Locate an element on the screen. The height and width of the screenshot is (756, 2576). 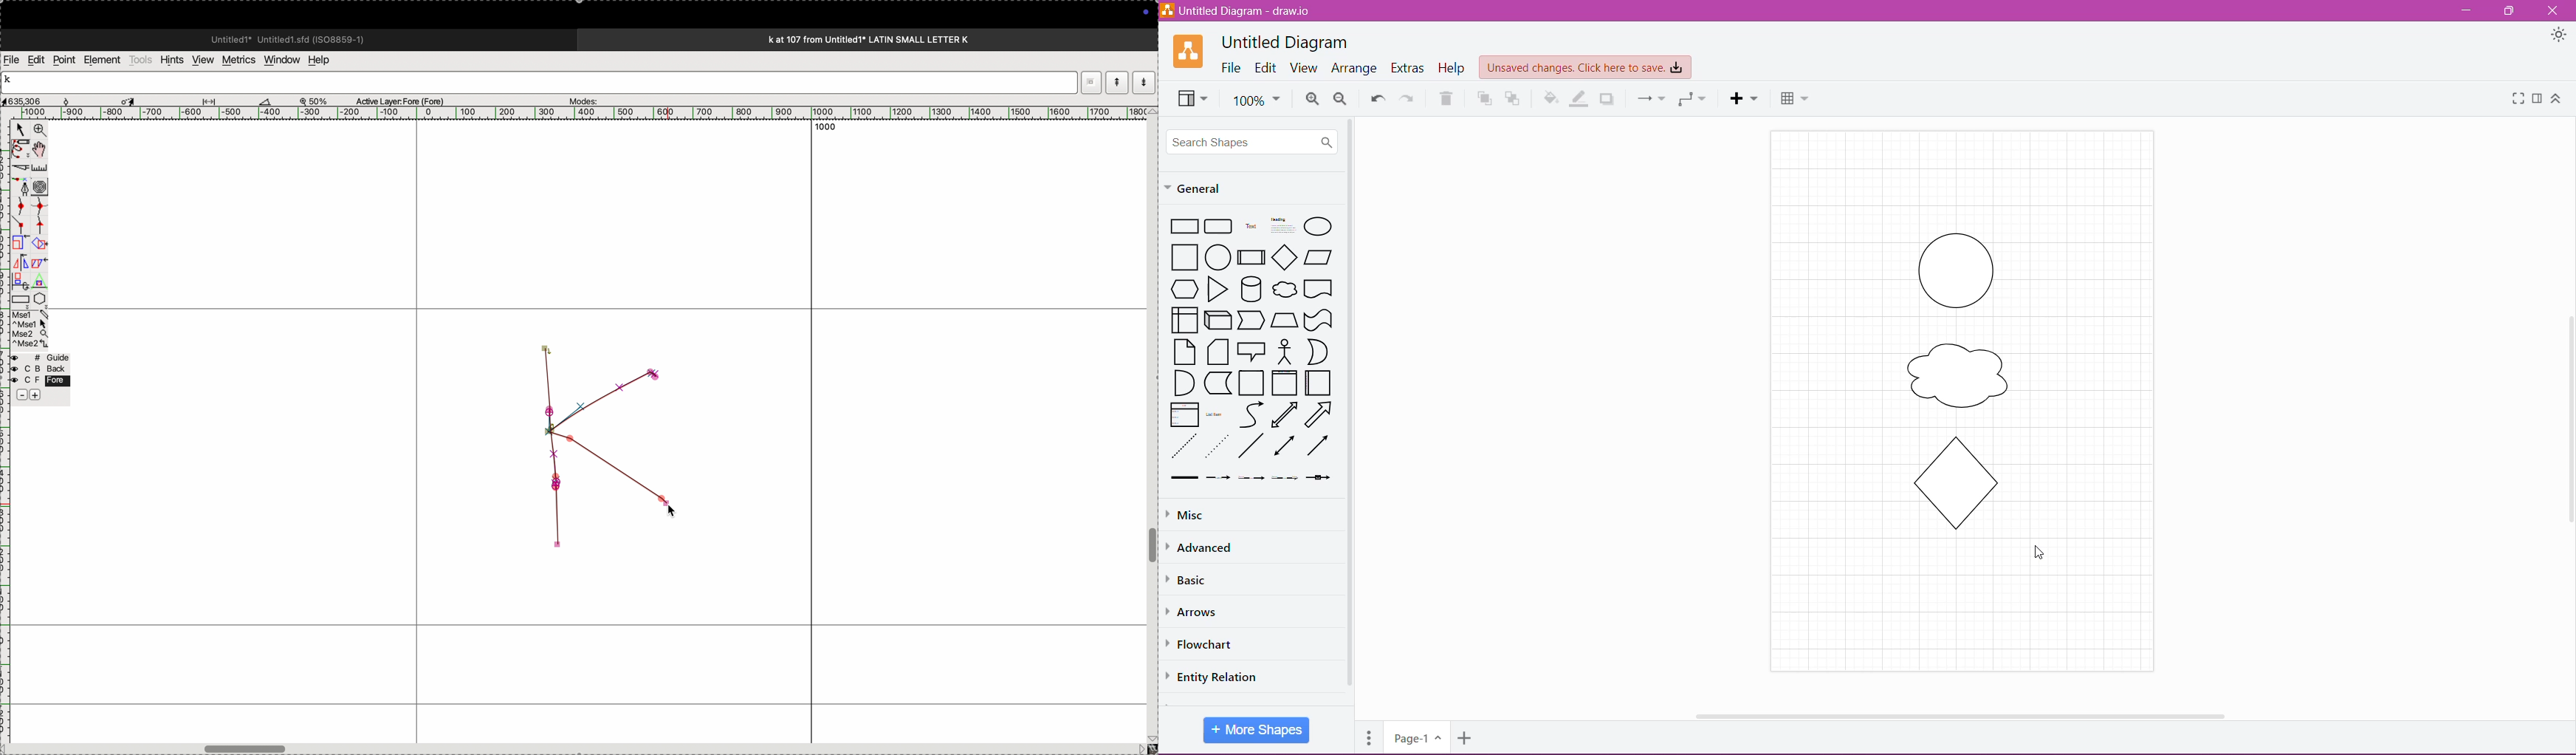
Help is located at coordinates (1453, 68).